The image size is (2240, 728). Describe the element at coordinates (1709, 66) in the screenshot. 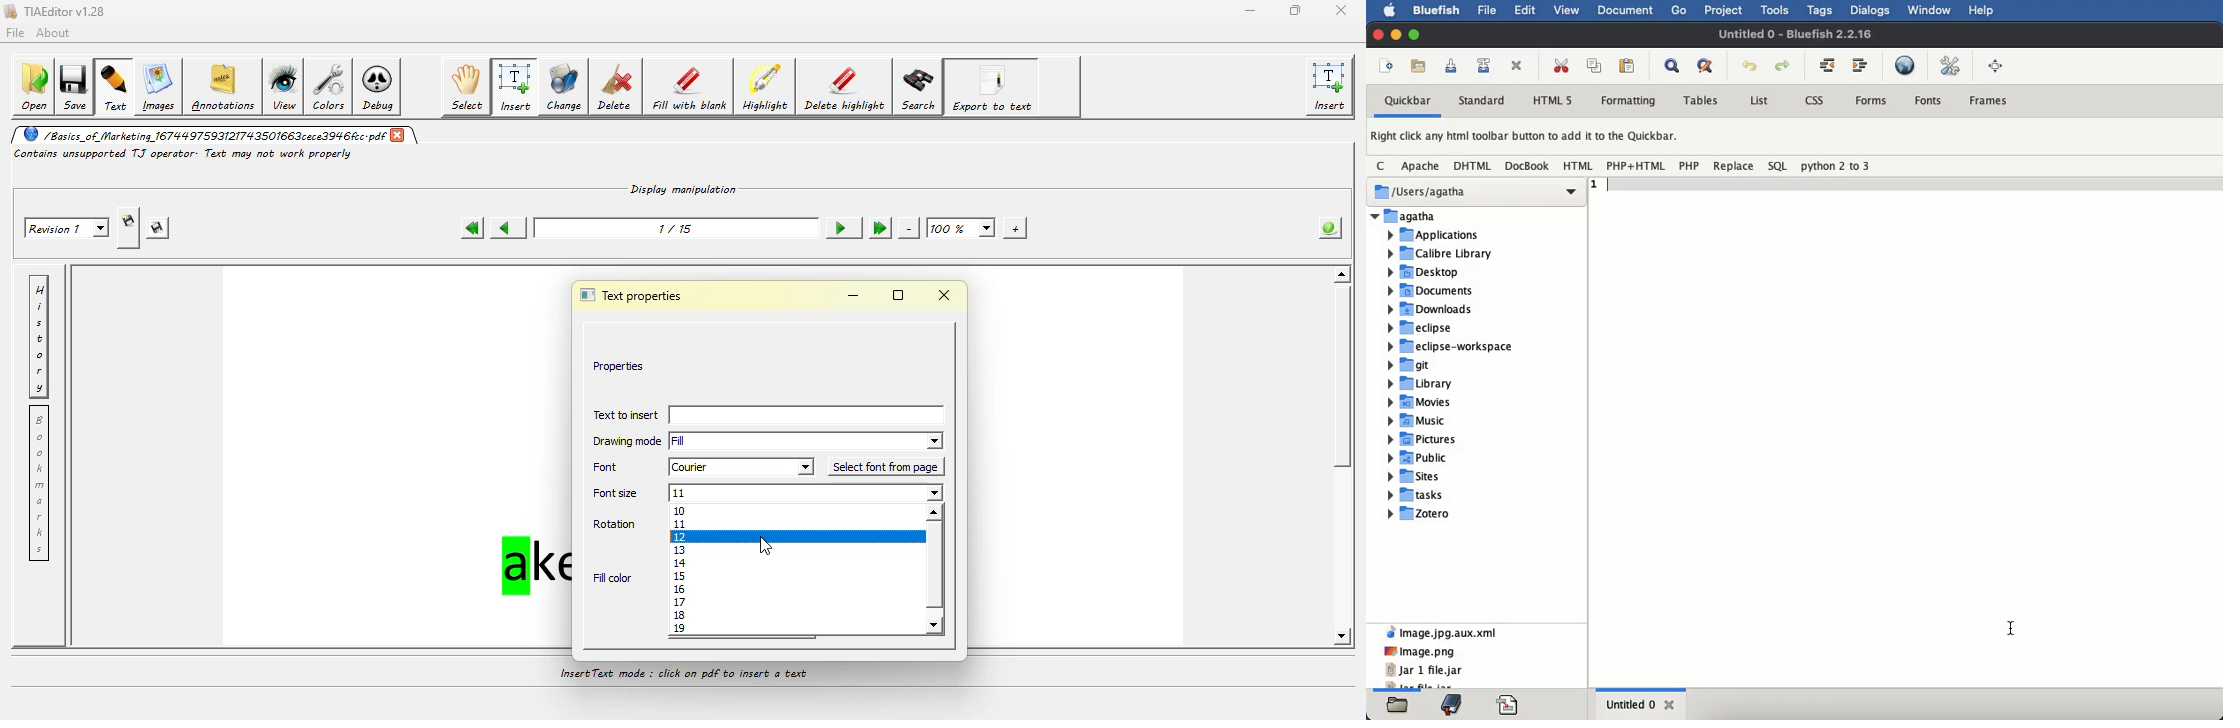

I see `advanced find and replace` at that location.